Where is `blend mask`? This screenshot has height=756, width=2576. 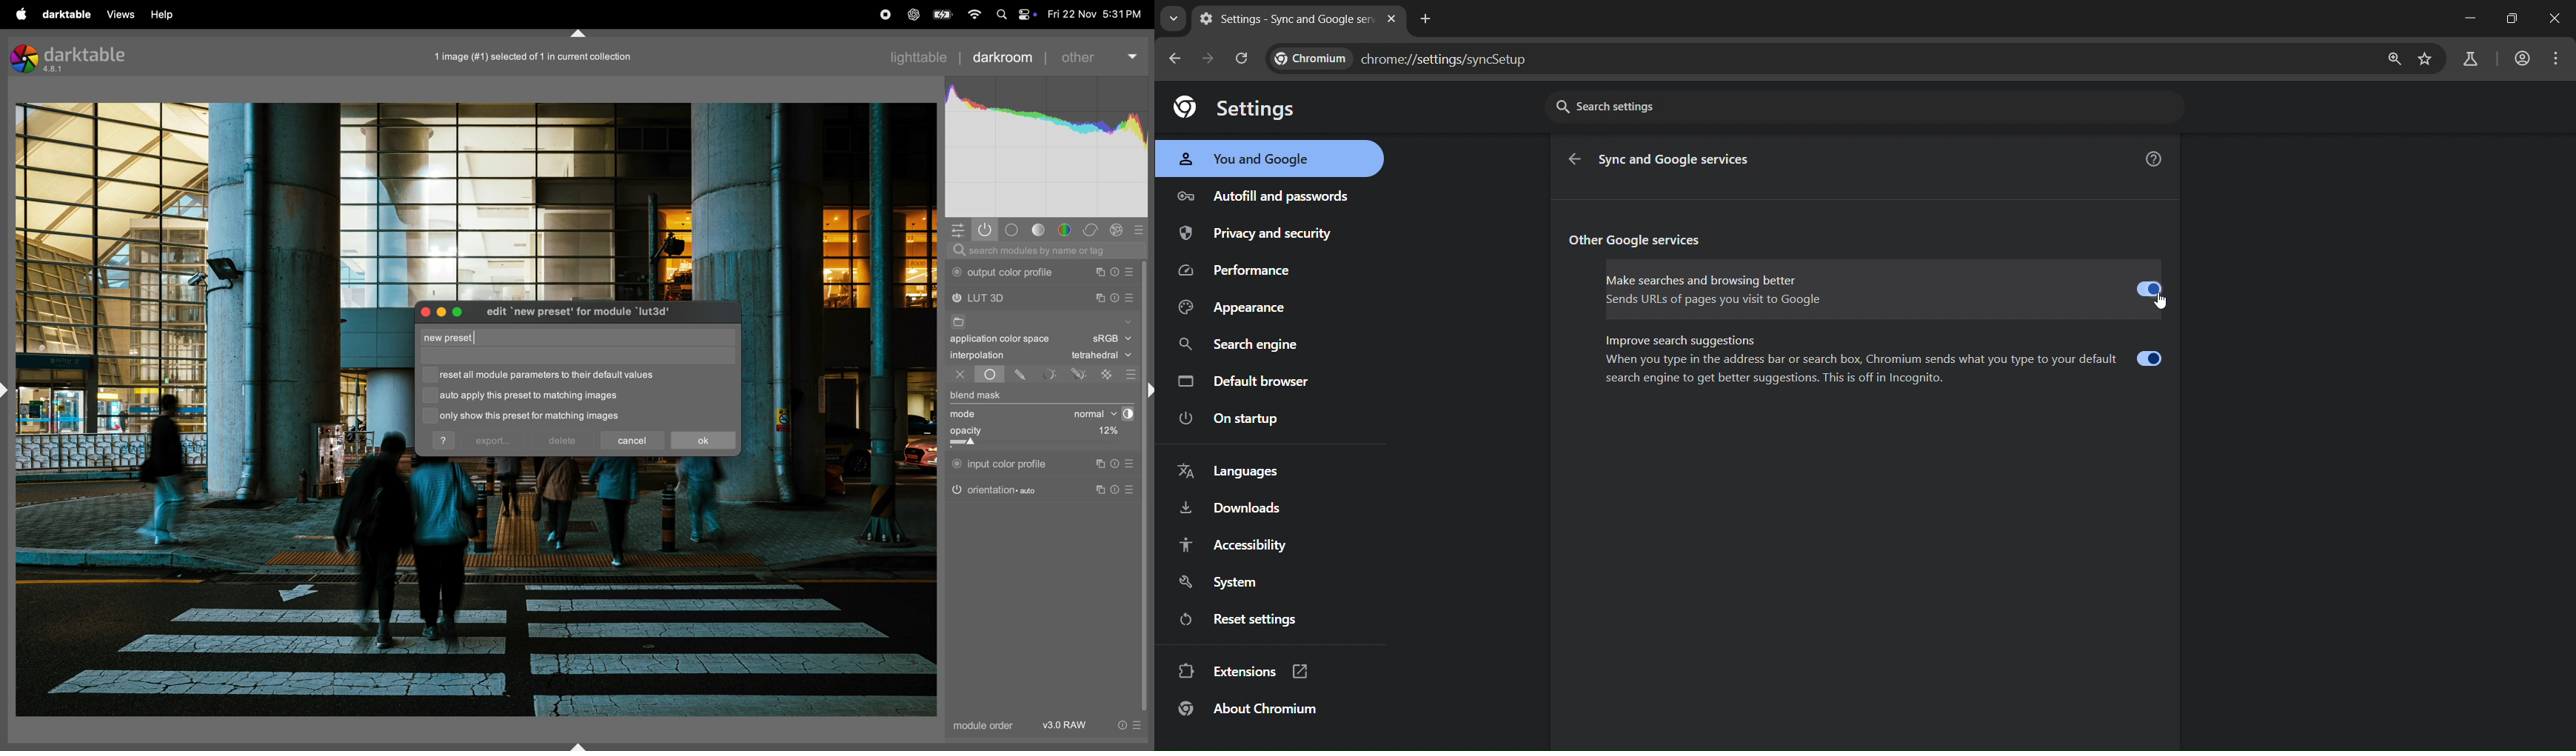 blend mask is located at coordinates (977, 396).